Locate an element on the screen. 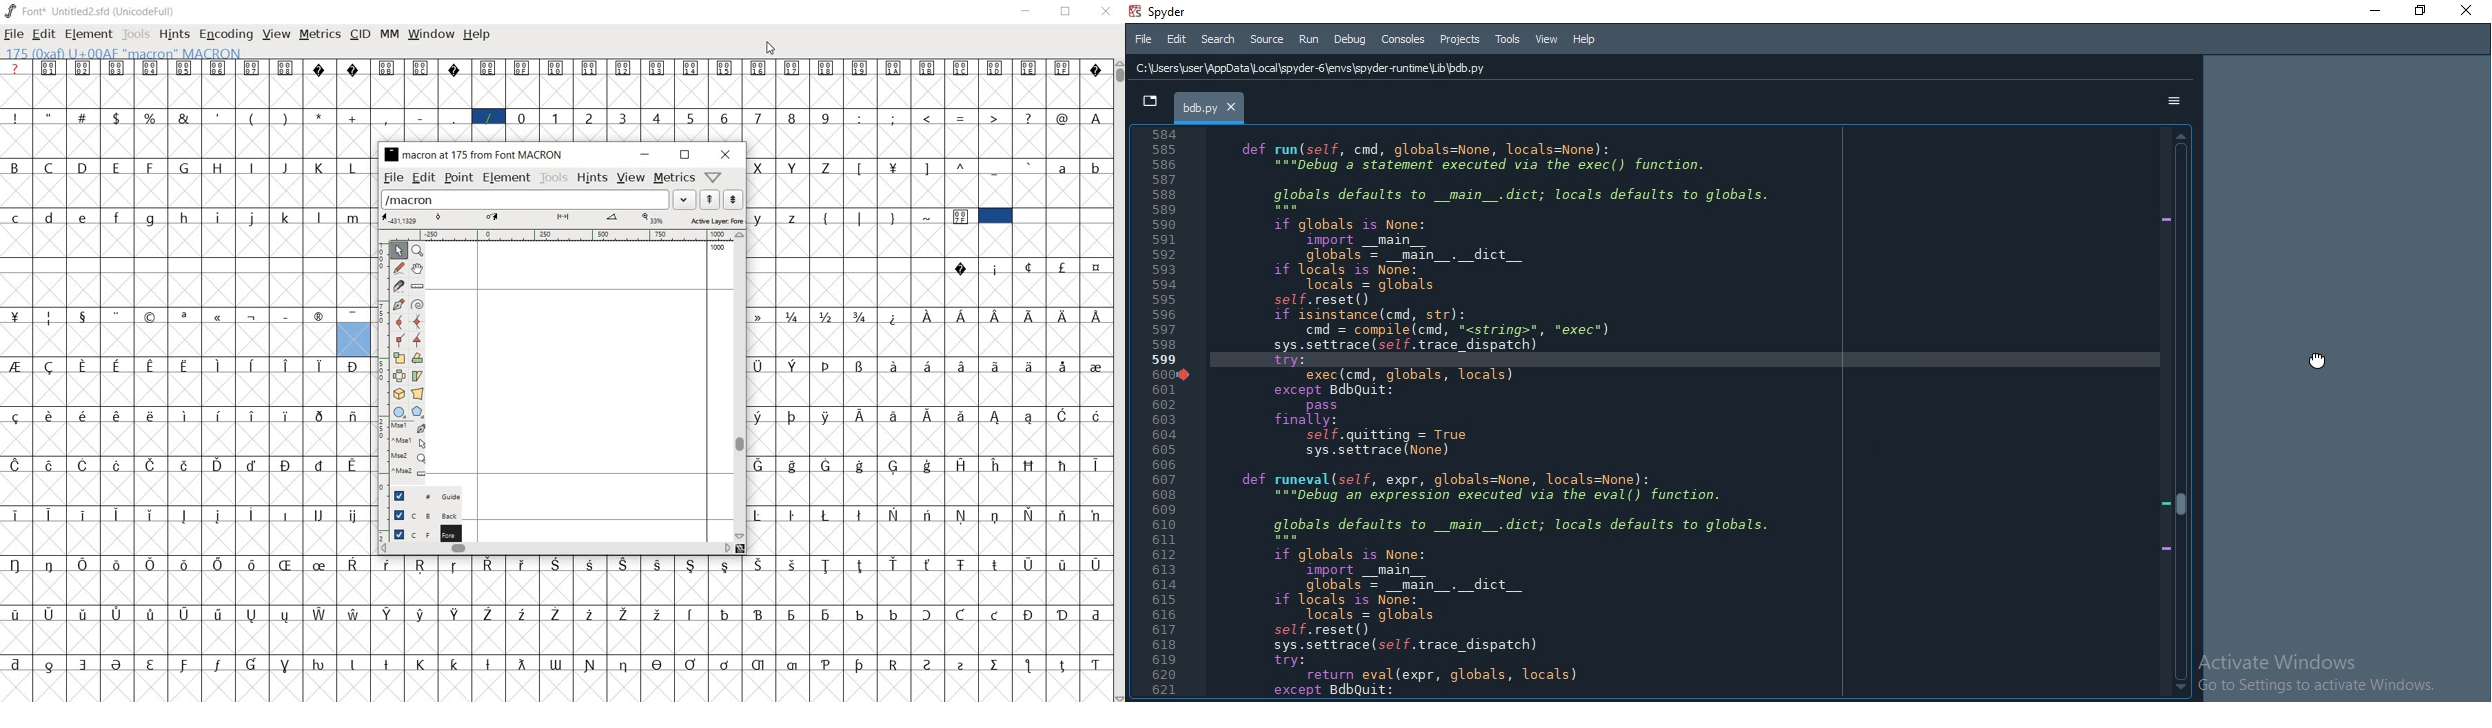 The height and width of the screenshot is (728, 2492). Projects is located at coordinates (1460, 39).